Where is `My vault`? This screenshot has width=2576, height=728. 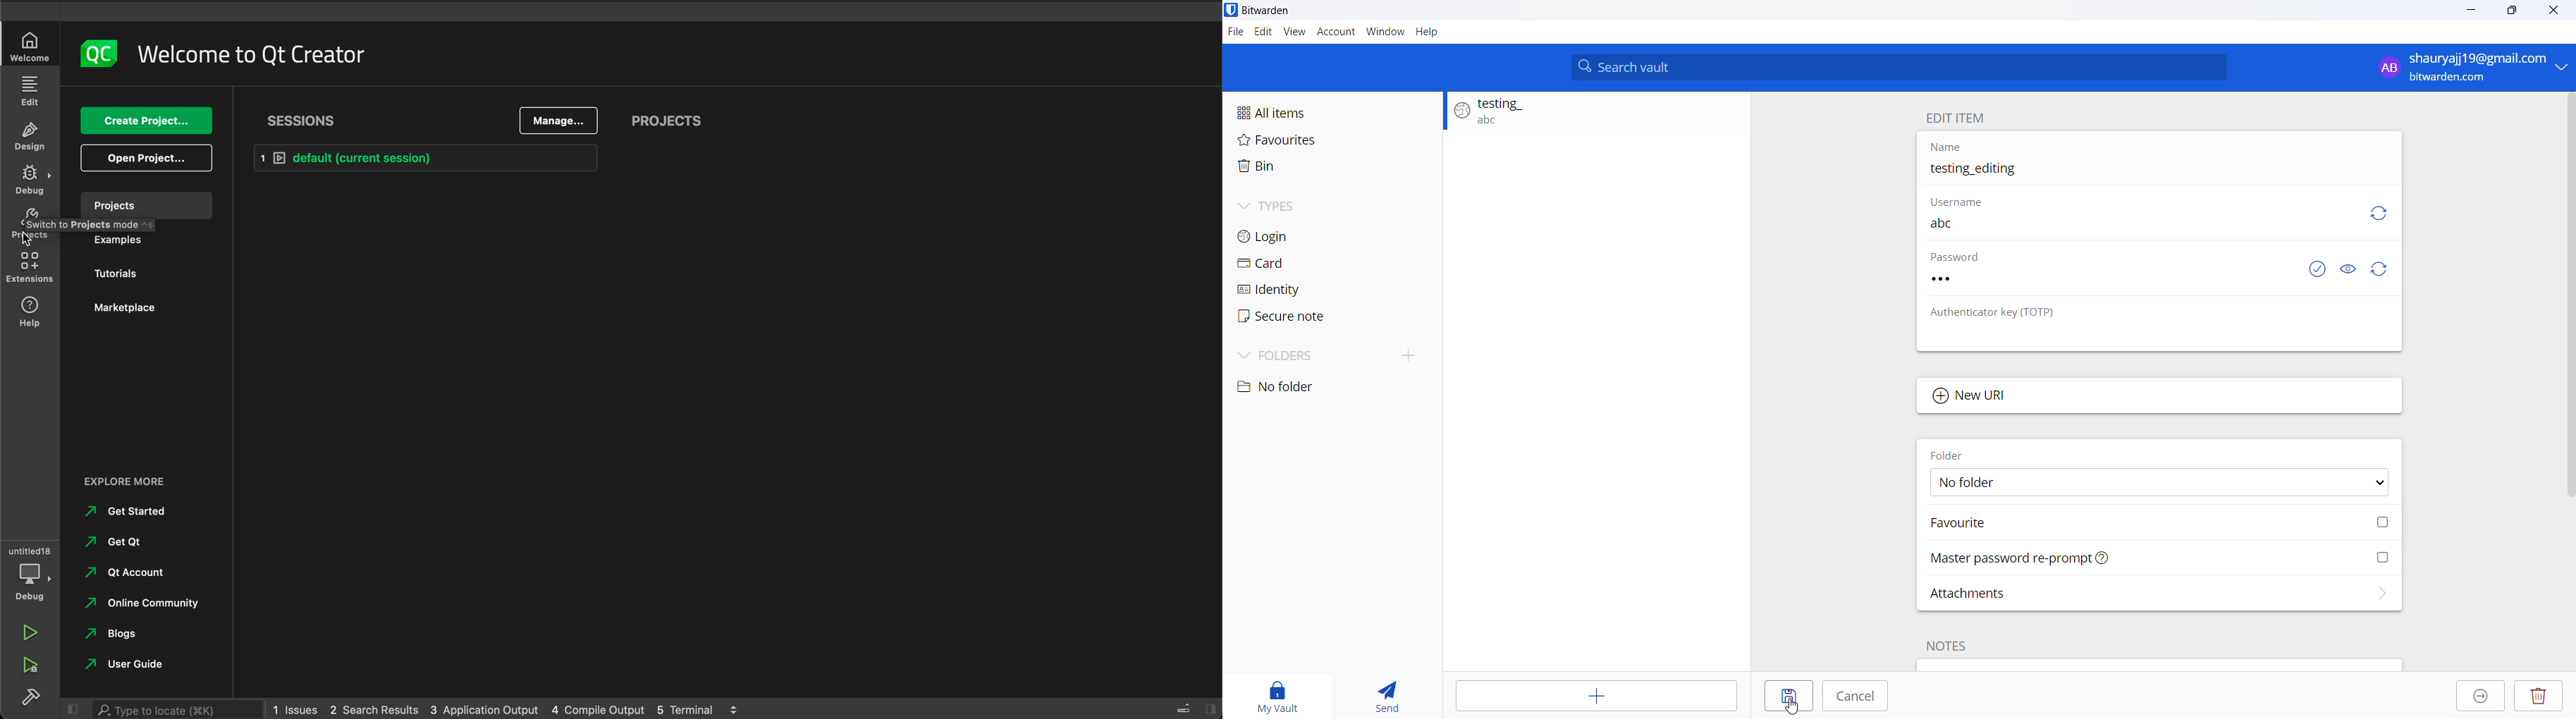 My vault is located at coordinates (1284, 693).